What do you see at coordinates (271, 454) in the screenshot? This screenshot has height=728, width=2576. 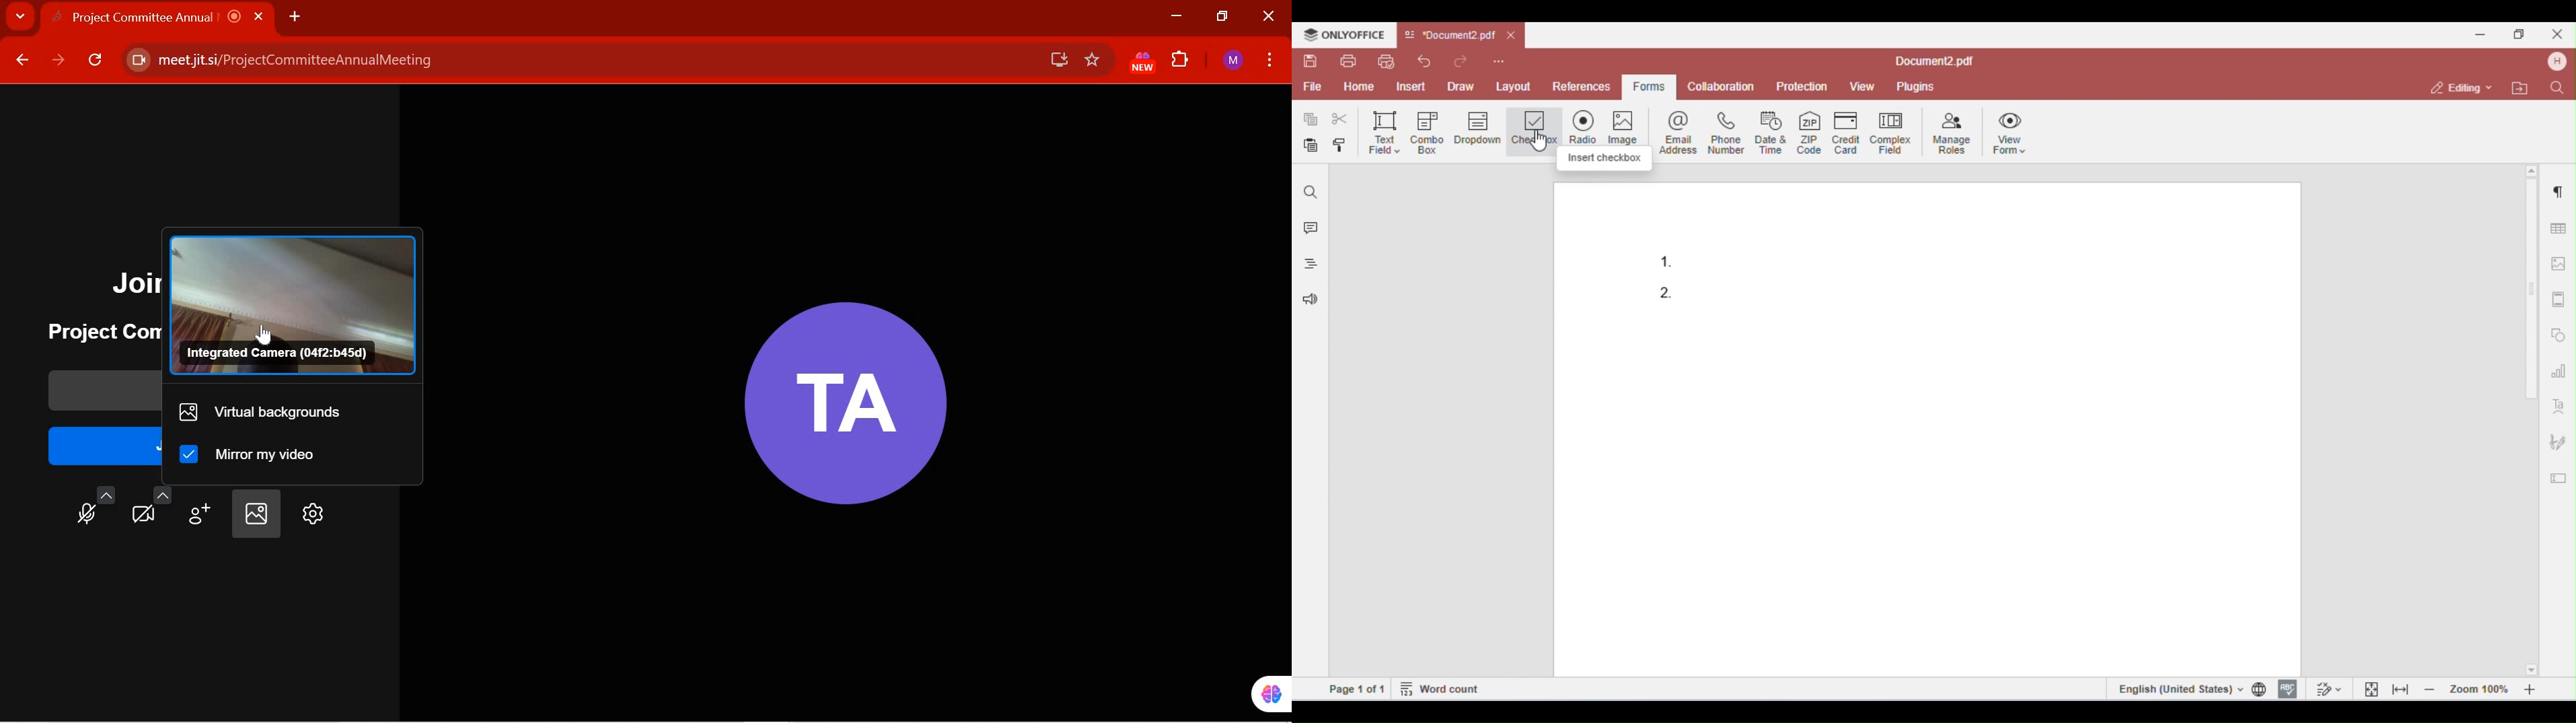 I see `mirror my video` at bounding box center [271, 454].